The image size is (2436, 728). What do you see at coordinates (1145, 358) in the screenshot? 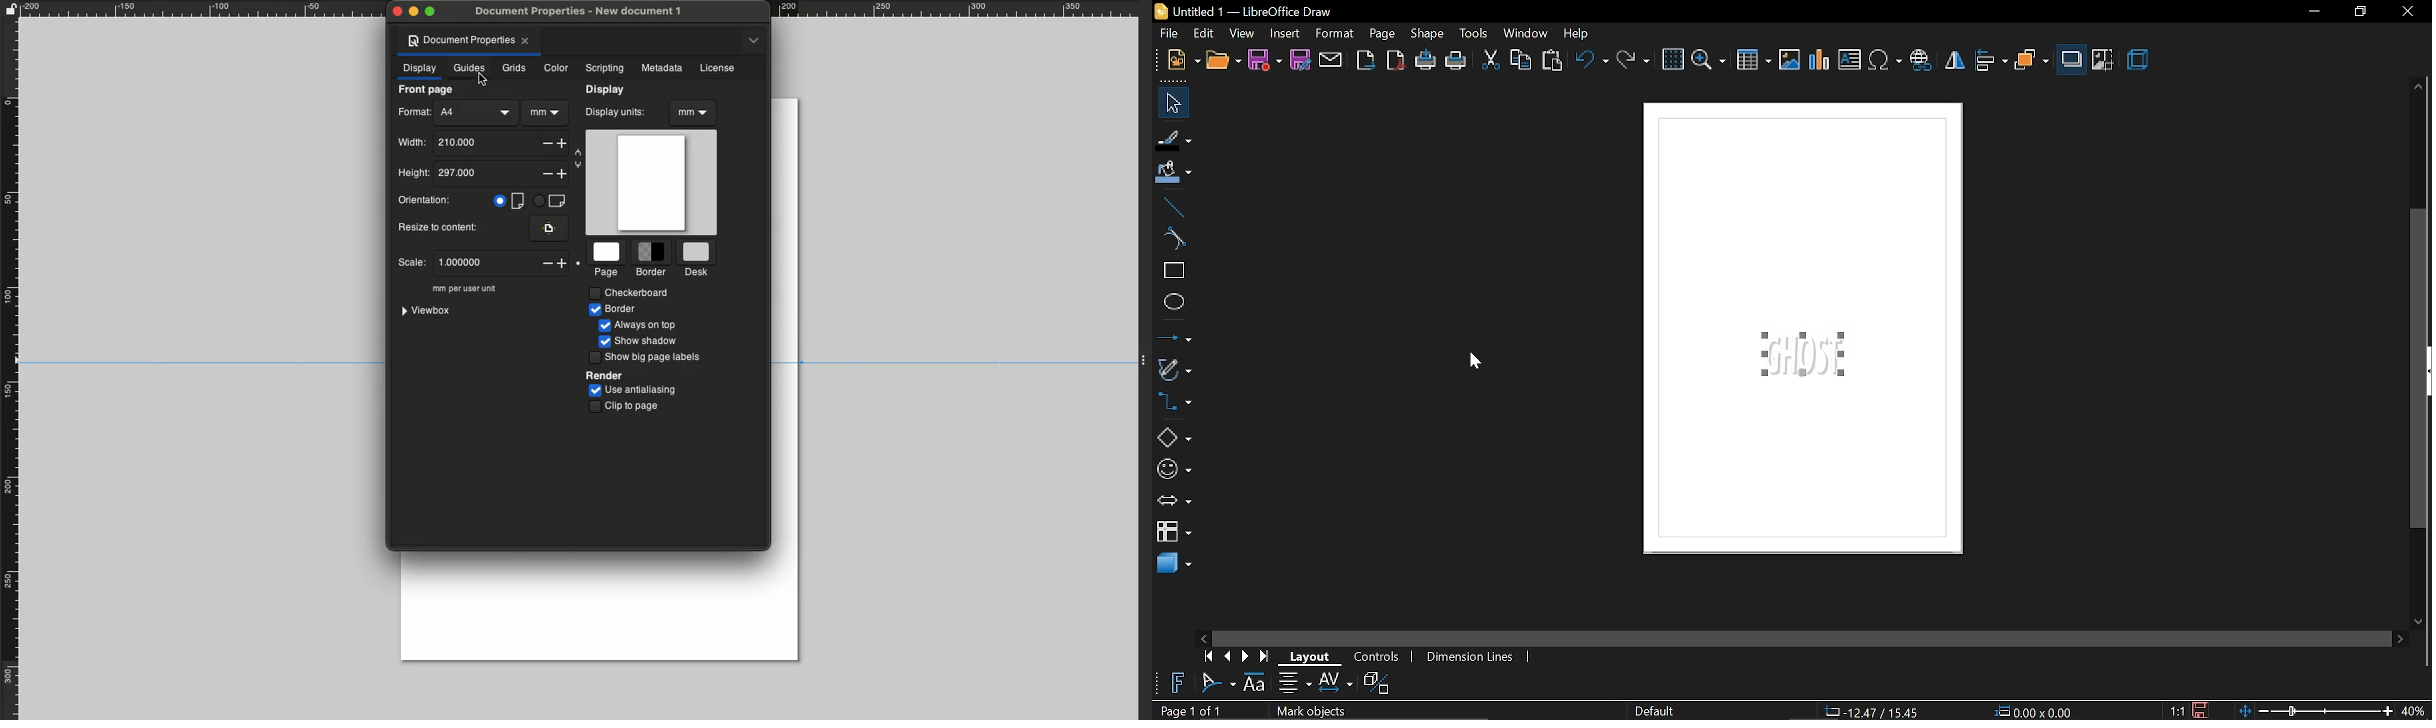
I see `Expand` at bounding box center [1145, 358].